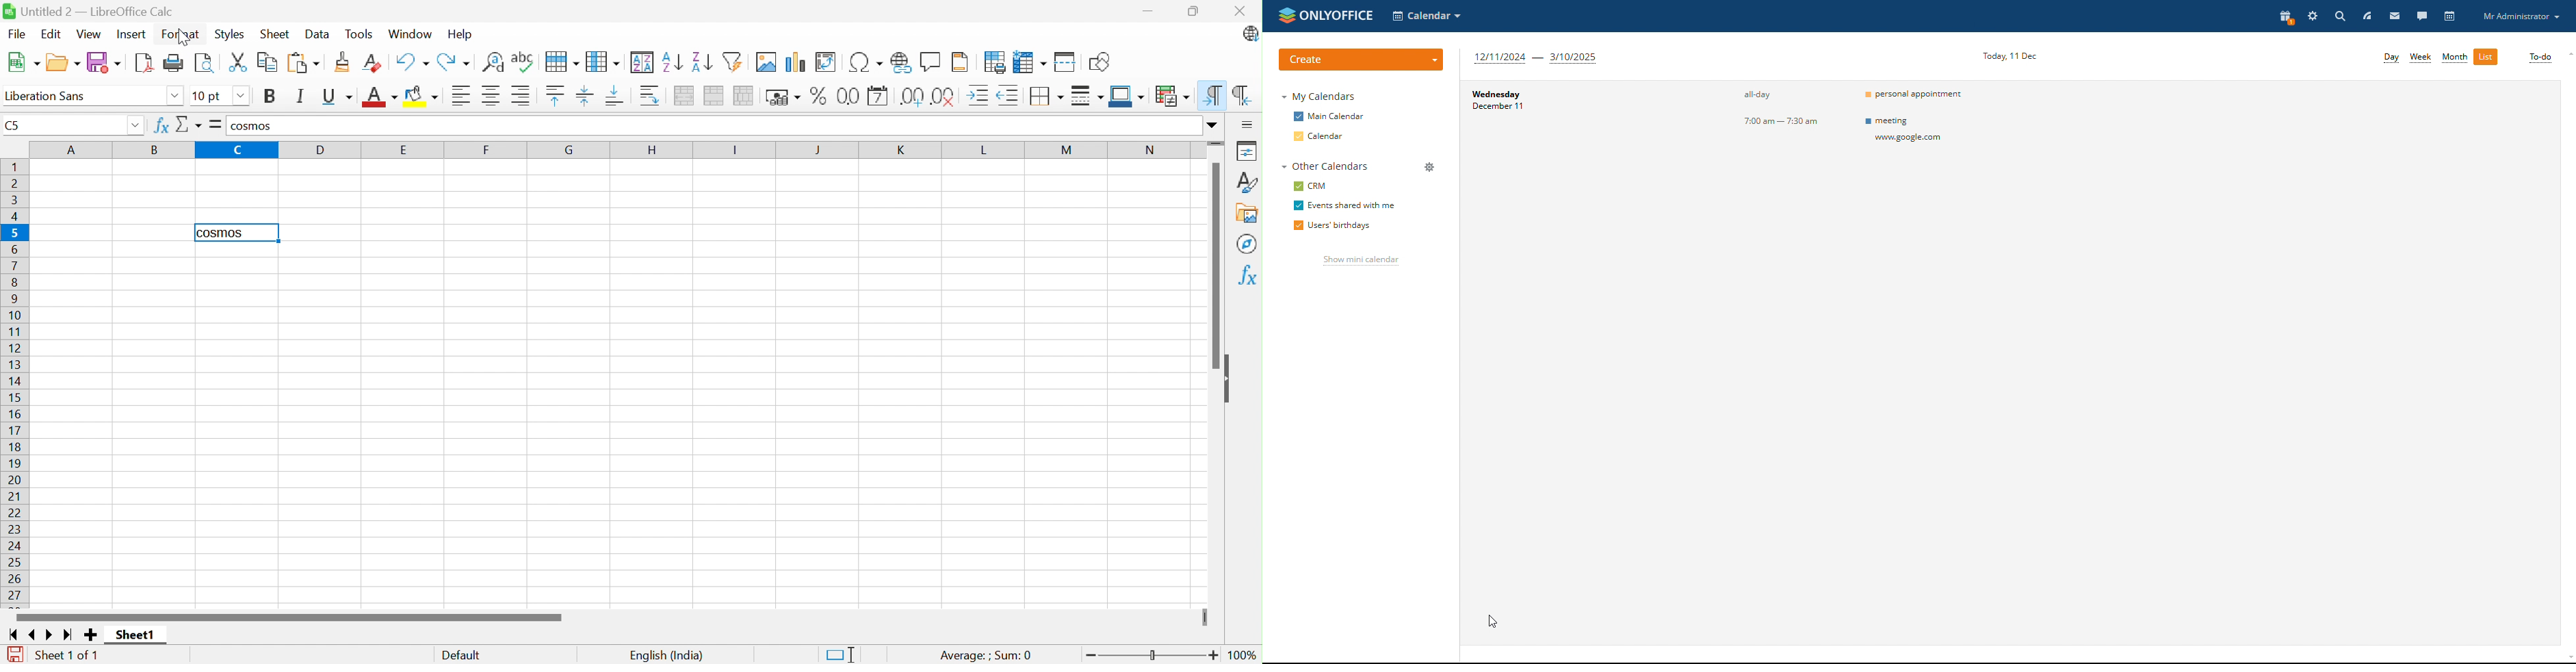 This screenshot has height=672, width=2576. What do you see at coordinates (219, 234) in the screenshot?
I see `cosmos` at bounding box center [219, 234].